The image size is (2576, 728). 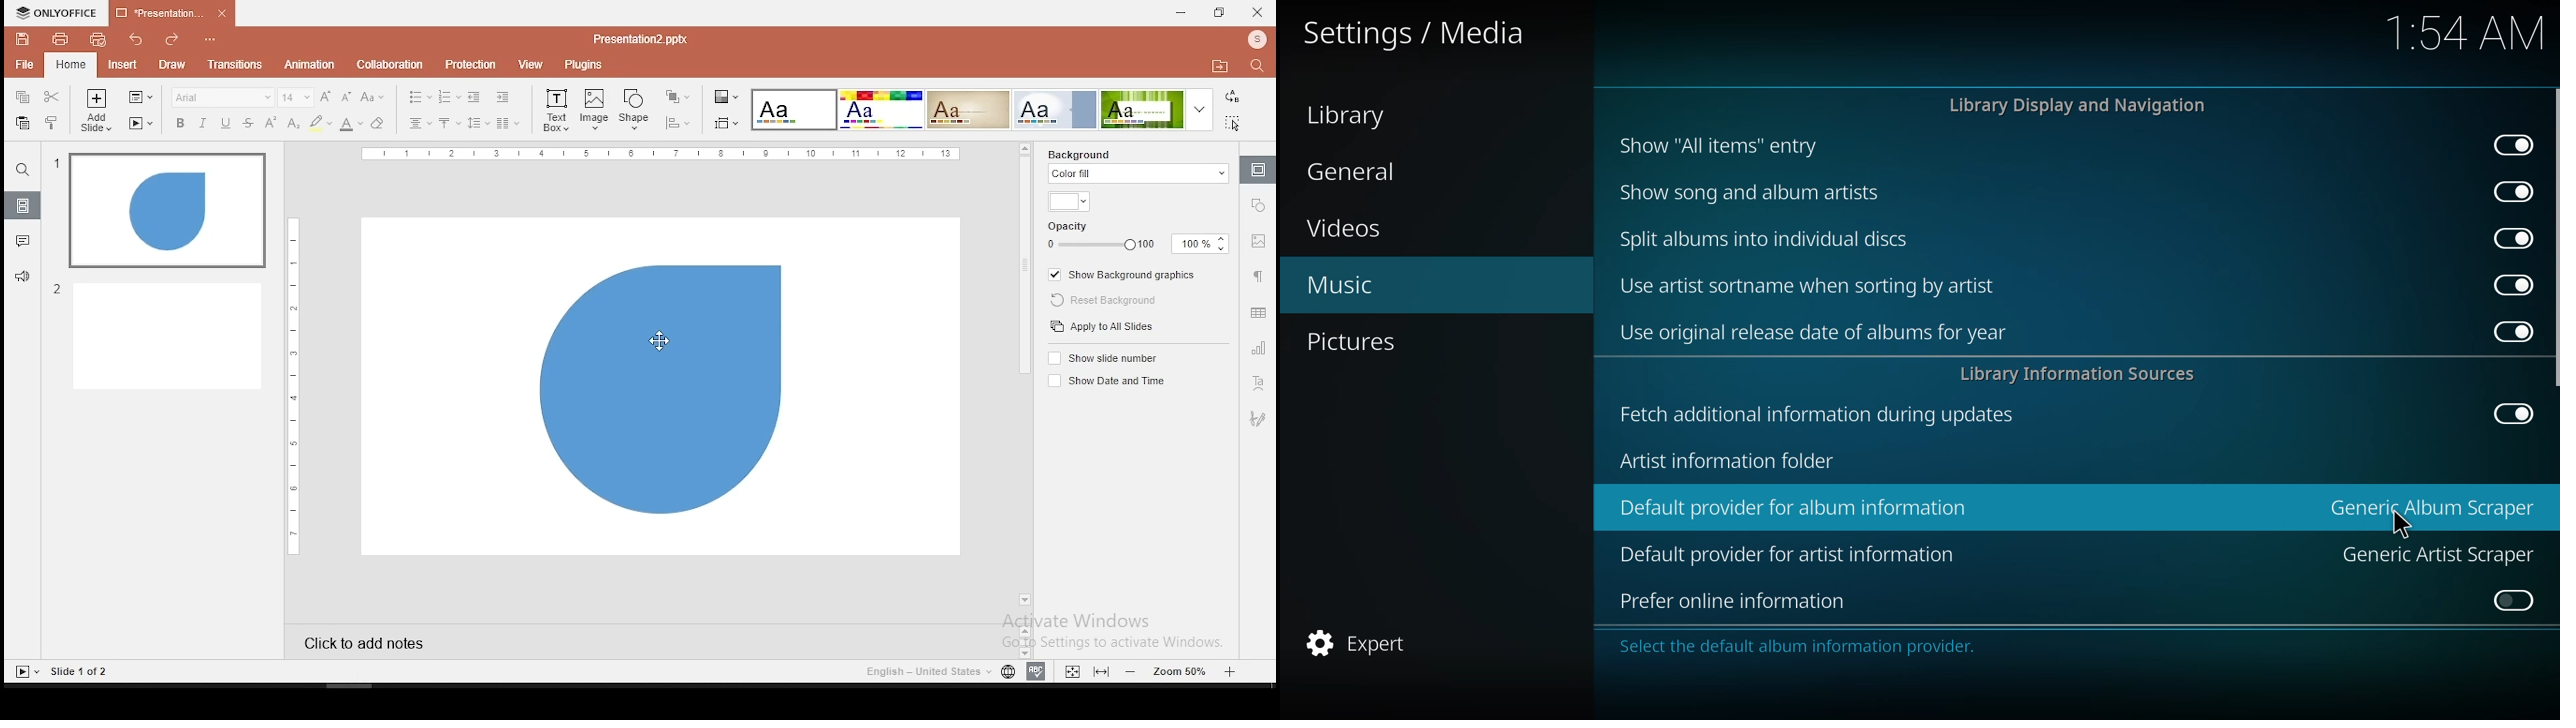 I want to click on clone formatting, so click(x=52, y=121).